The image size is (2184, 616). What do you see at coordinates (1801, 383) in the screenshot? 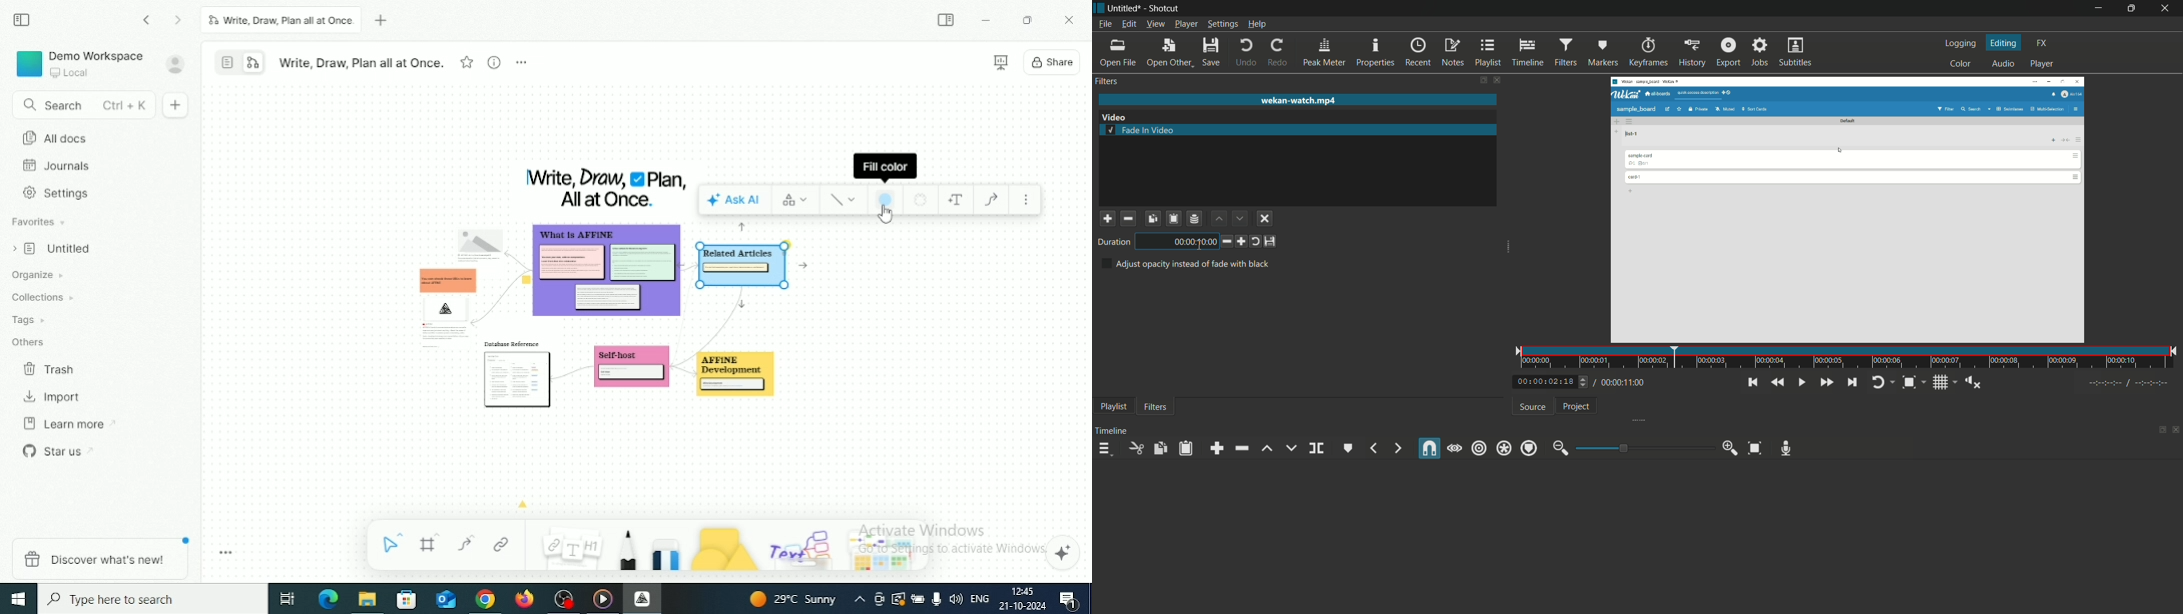
I see `toggle play or pause` at bounding box center [1801, 383].